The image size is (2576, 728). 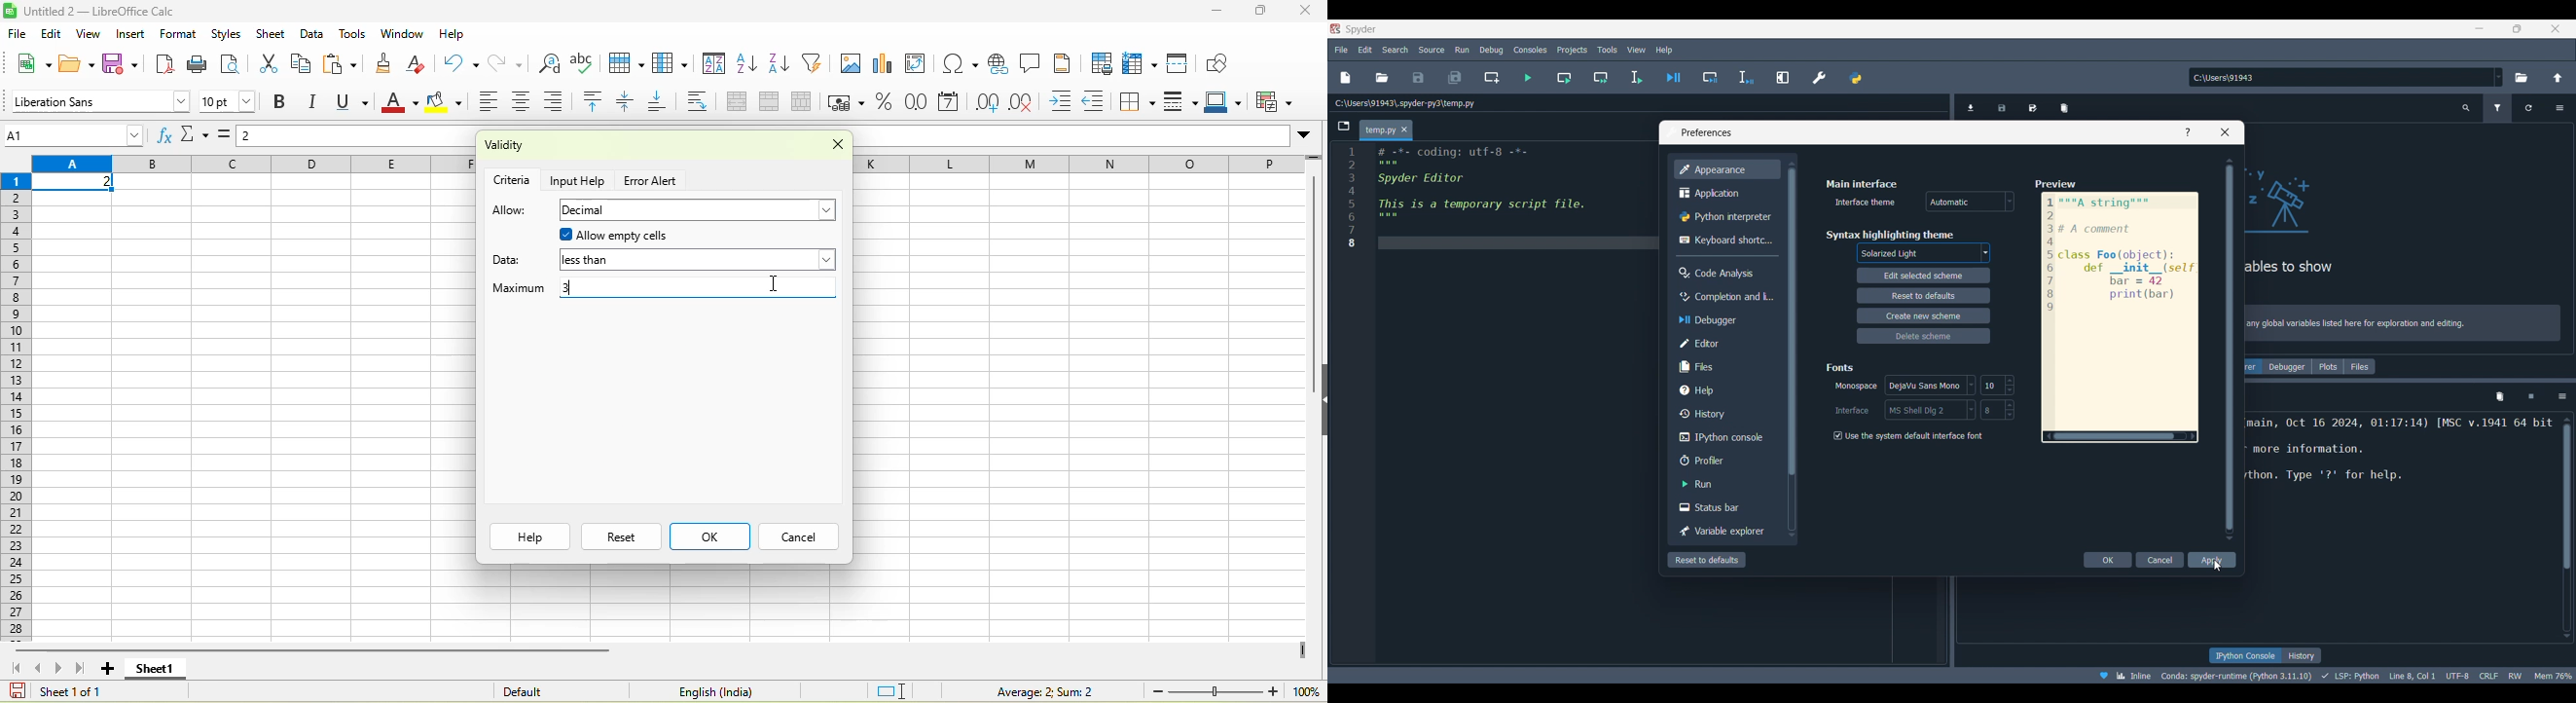 I want to click on insert, so click(x=131, y=34).